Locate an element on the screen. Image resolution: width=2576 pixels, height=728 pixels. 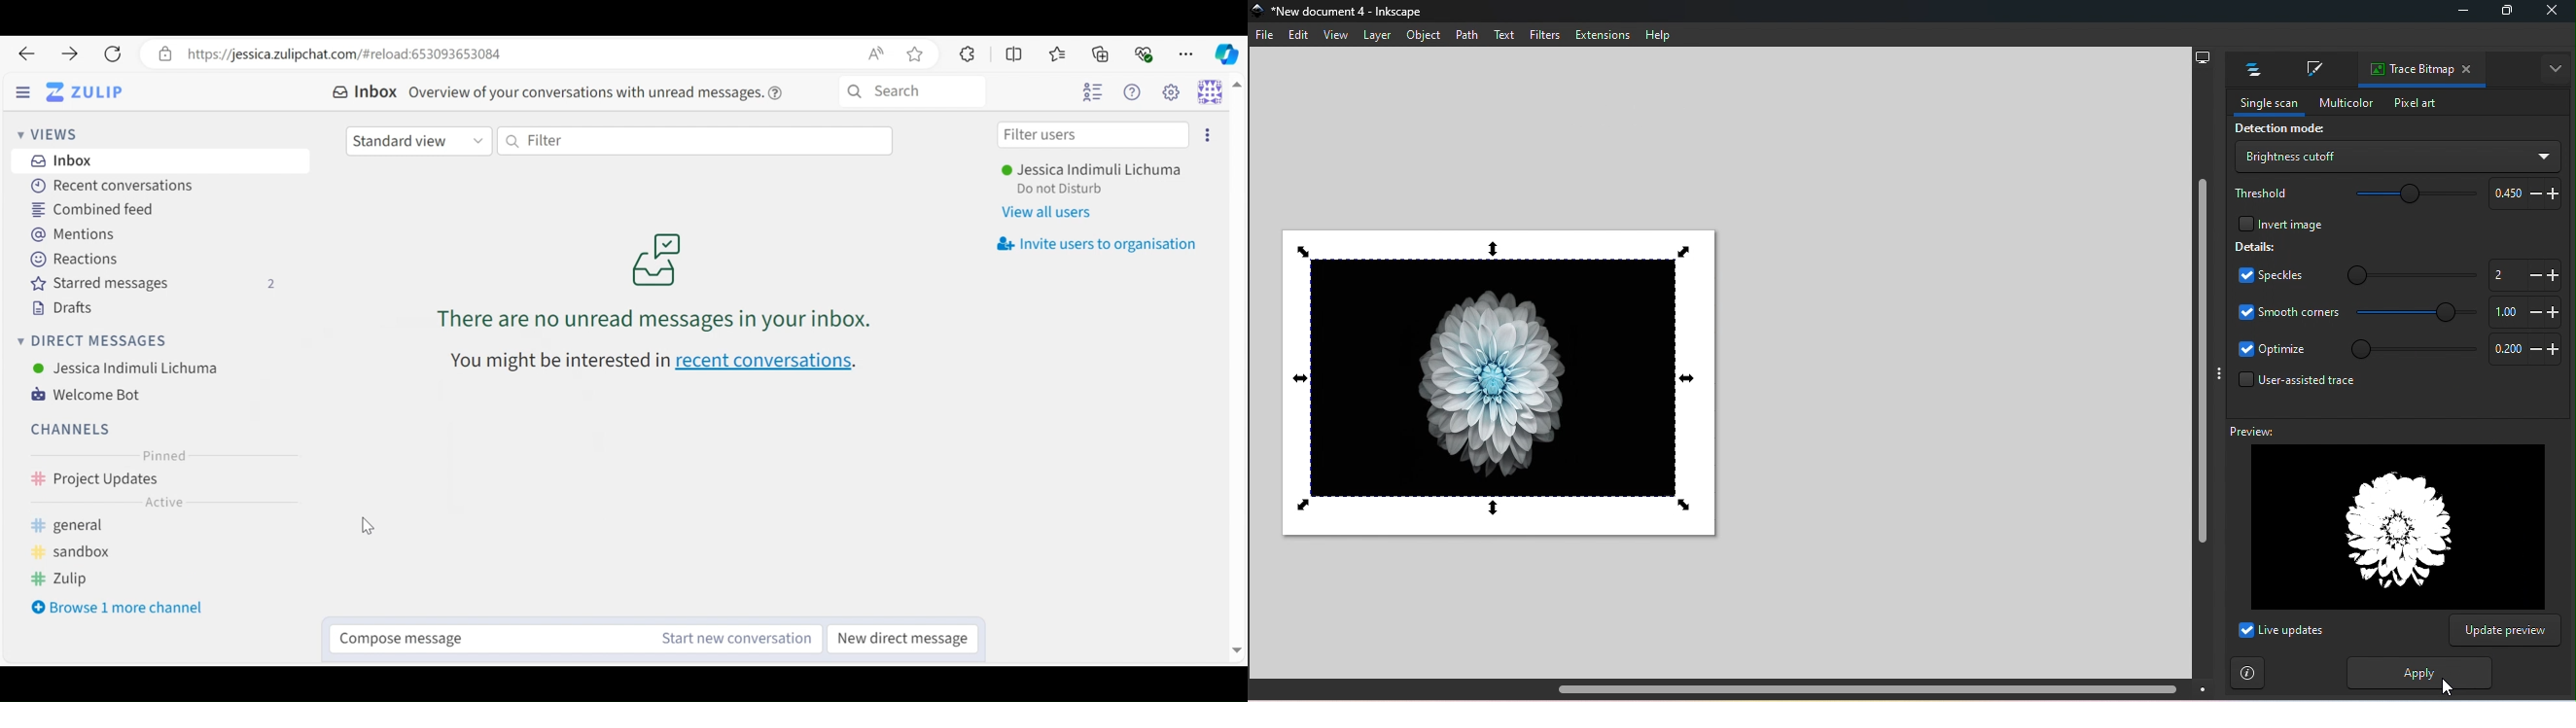
View is located at coordinates (1333, 35).